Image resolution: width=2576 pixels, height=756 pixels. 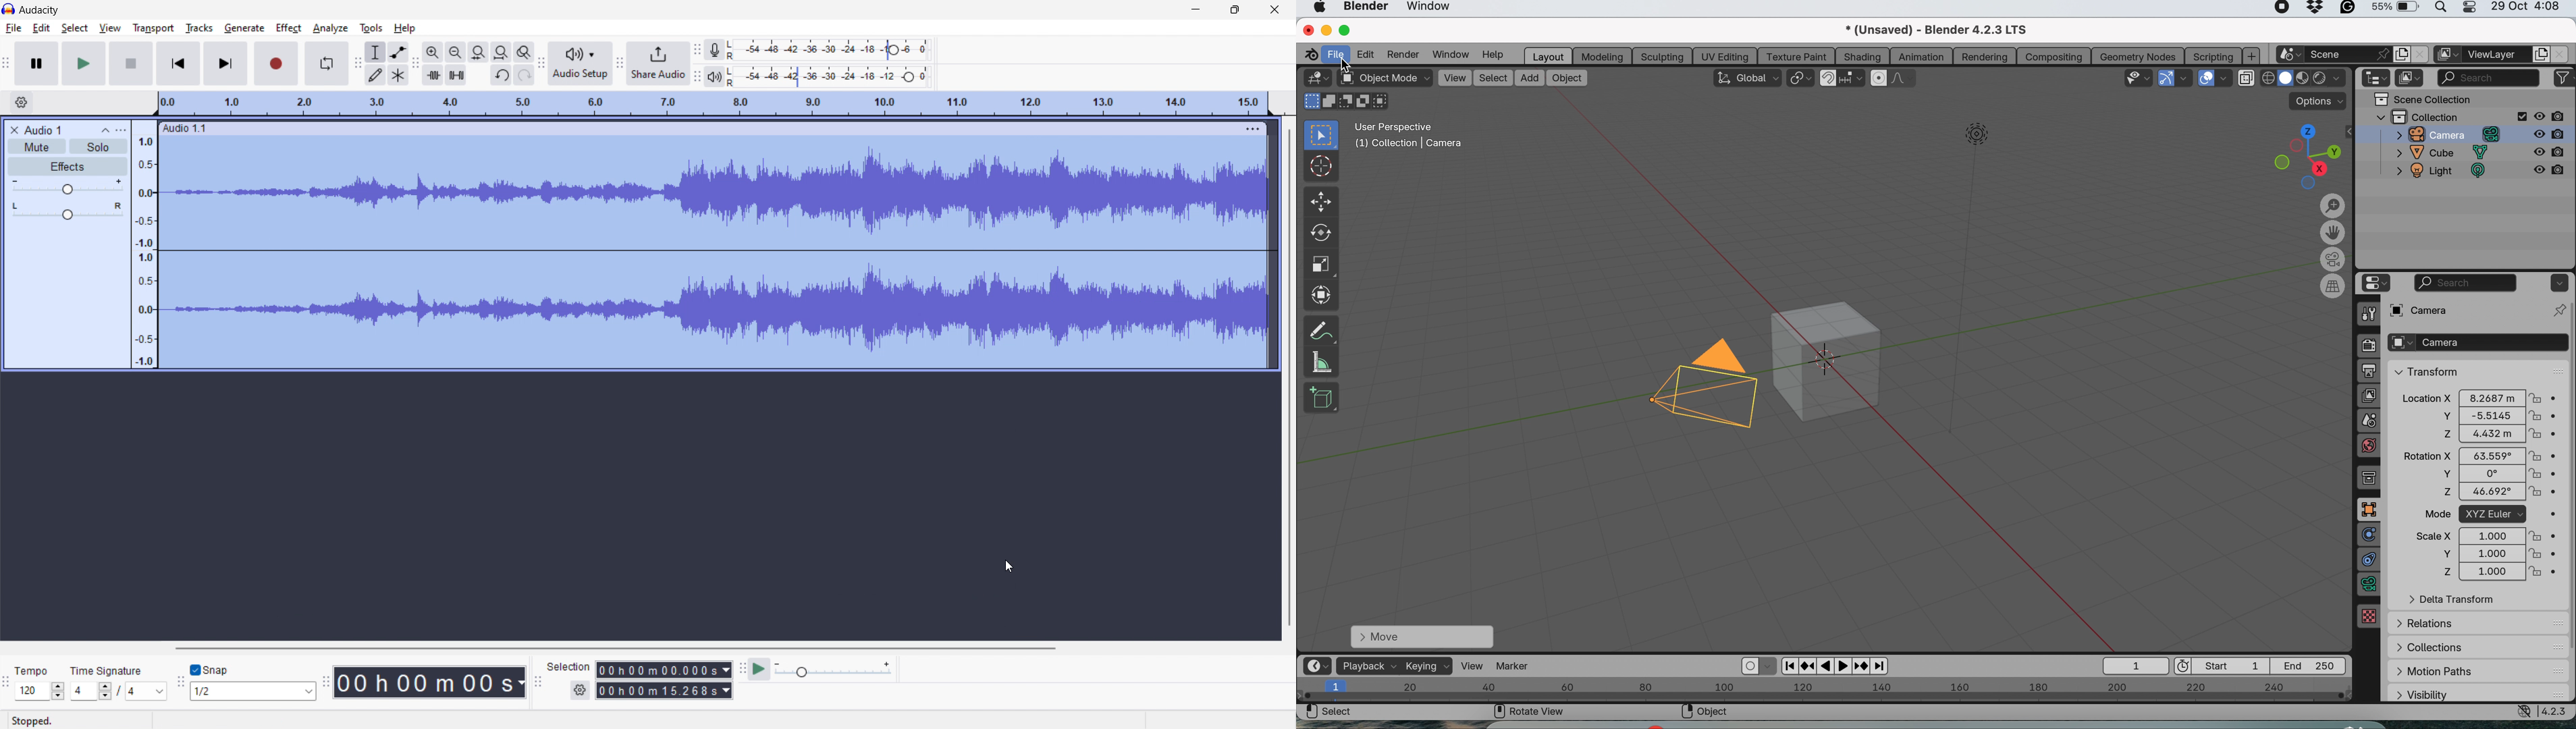 I want to click on end 250, so click(x=2311, y=665).